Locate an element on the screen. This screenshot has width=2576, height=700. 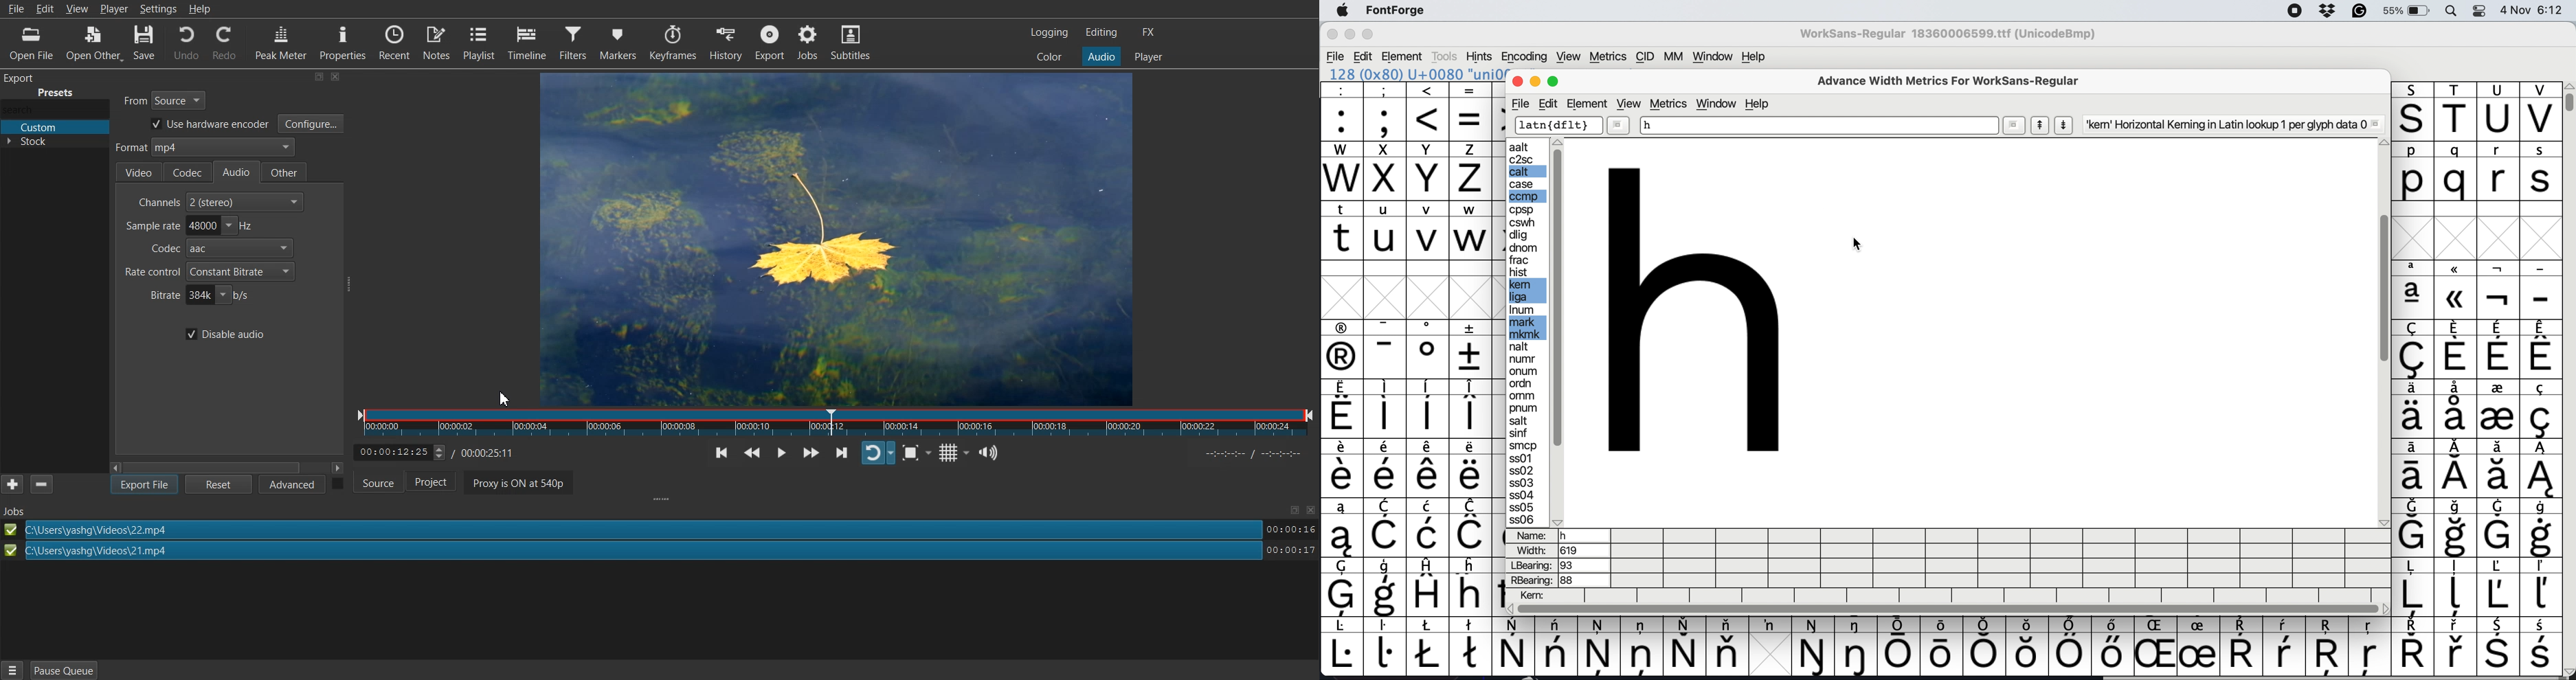
uppercase letters is located at coordinates (2472, 118).